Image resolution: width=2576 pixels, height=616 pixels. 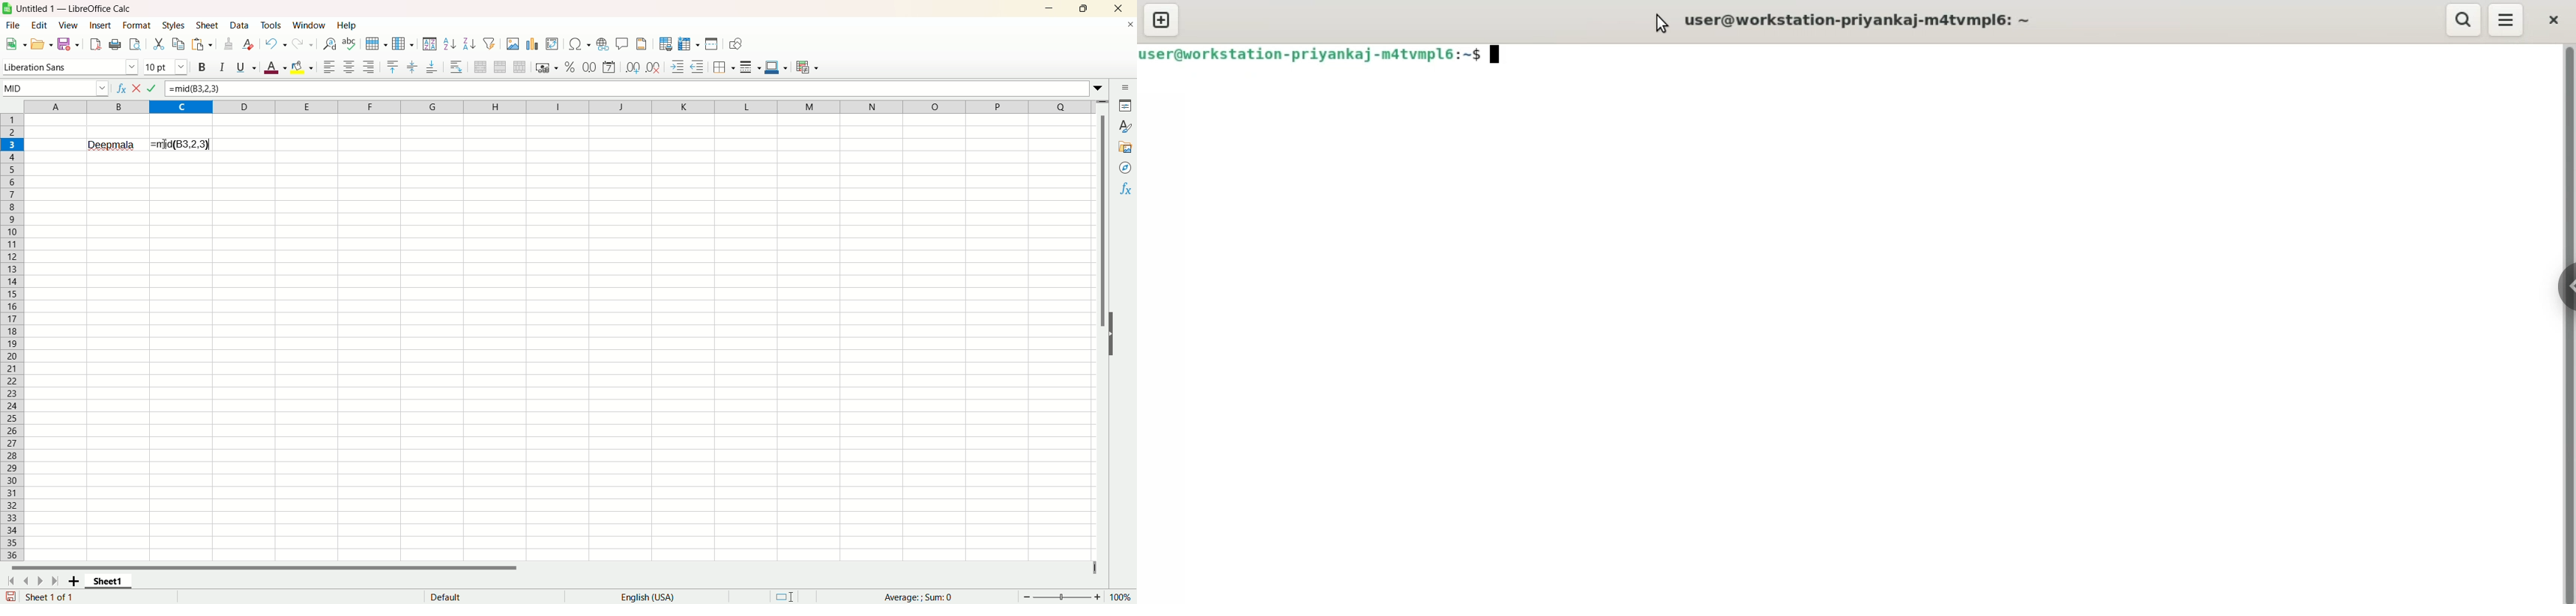 I want to click on goto last sheet, so click(x=53, y=581).